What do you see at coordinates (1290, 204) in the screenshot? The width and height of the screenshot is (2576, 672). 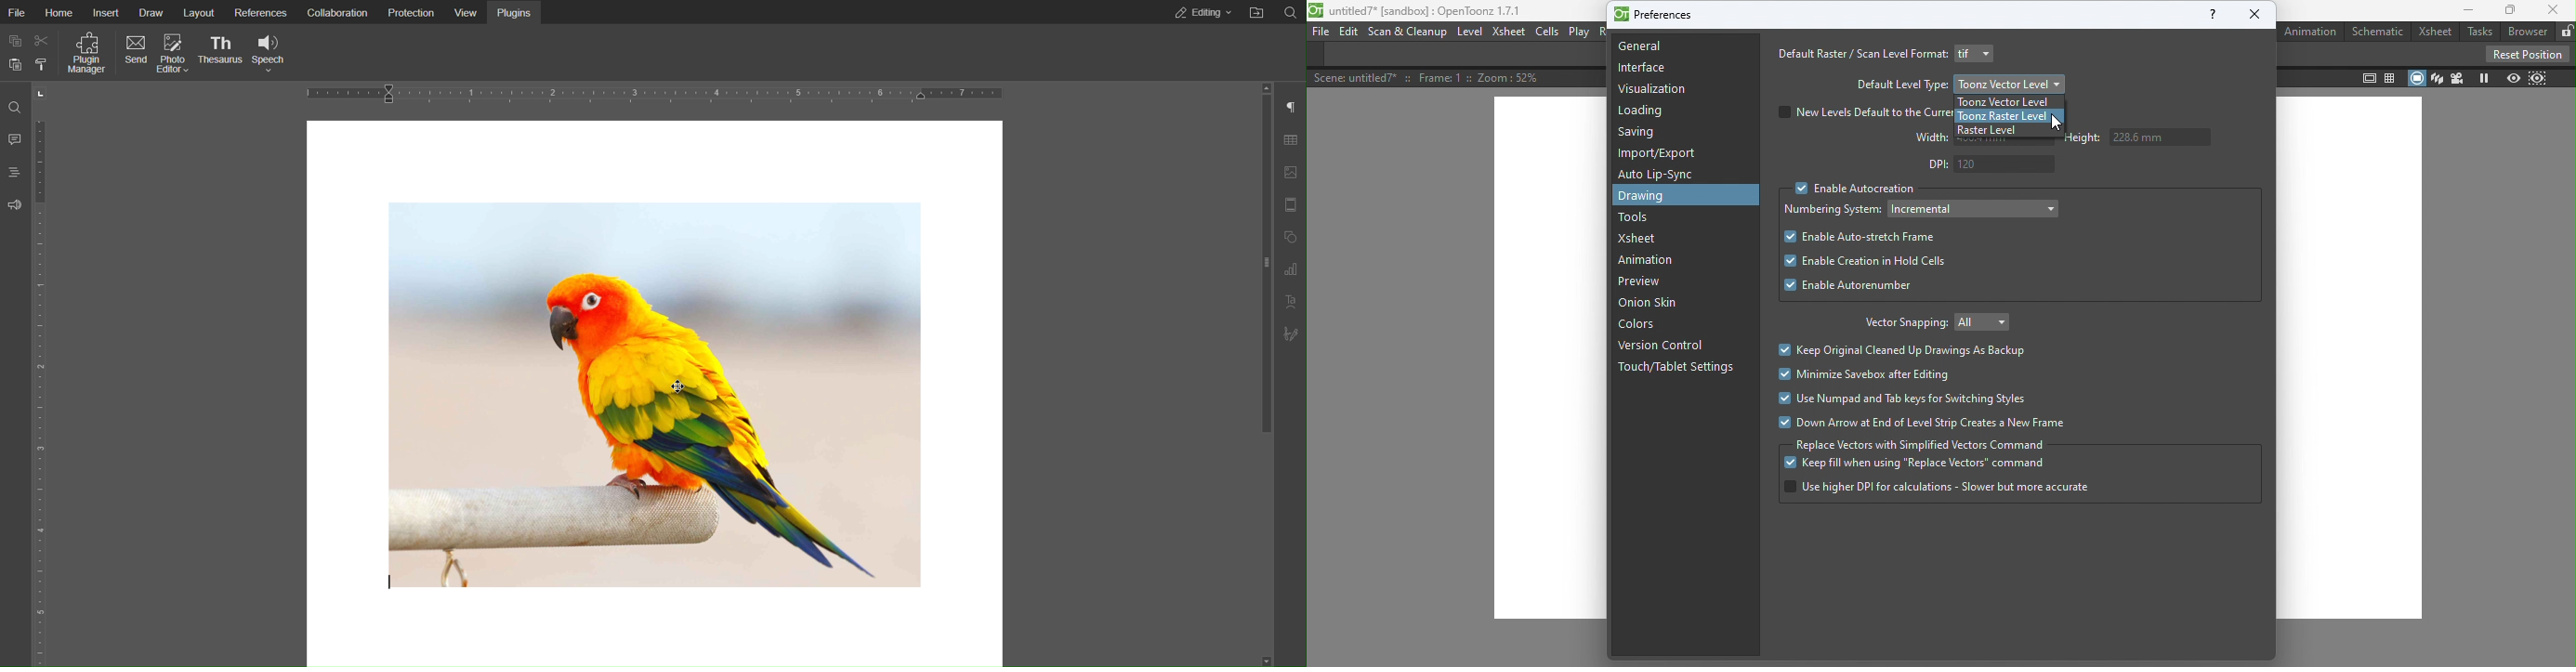 I see `Header Footer` at bounding box center [1290, 204].